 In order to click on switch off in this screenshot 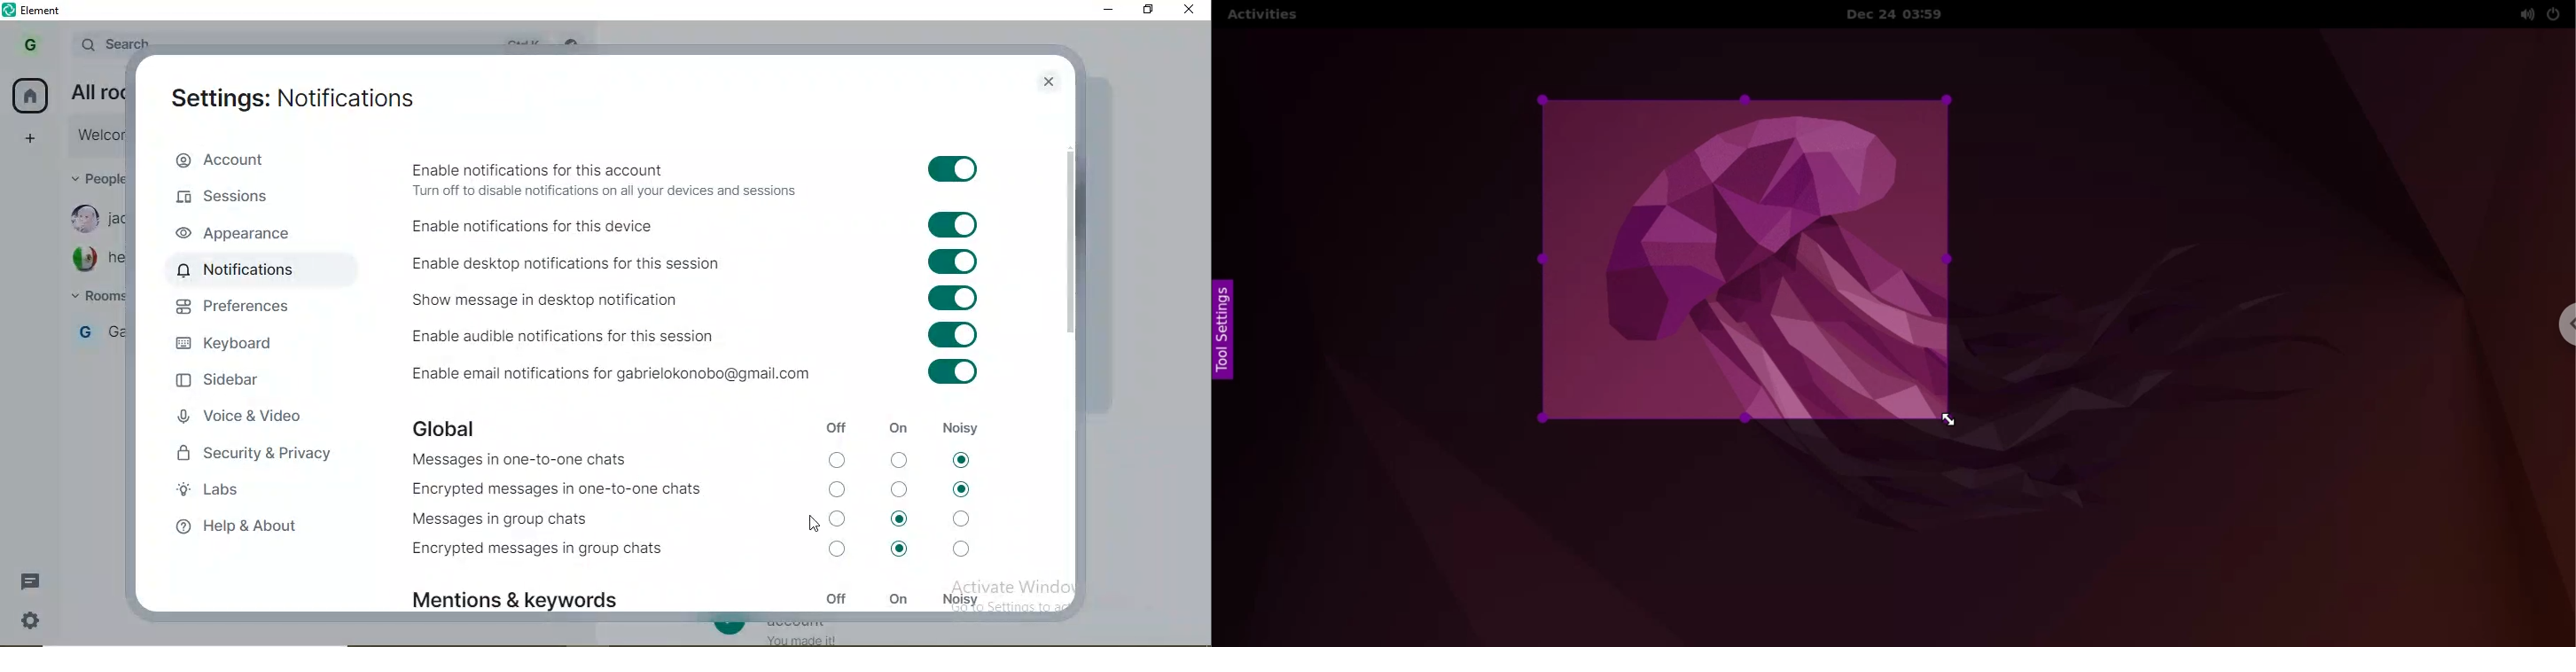, I will do `click(840, 460)`.